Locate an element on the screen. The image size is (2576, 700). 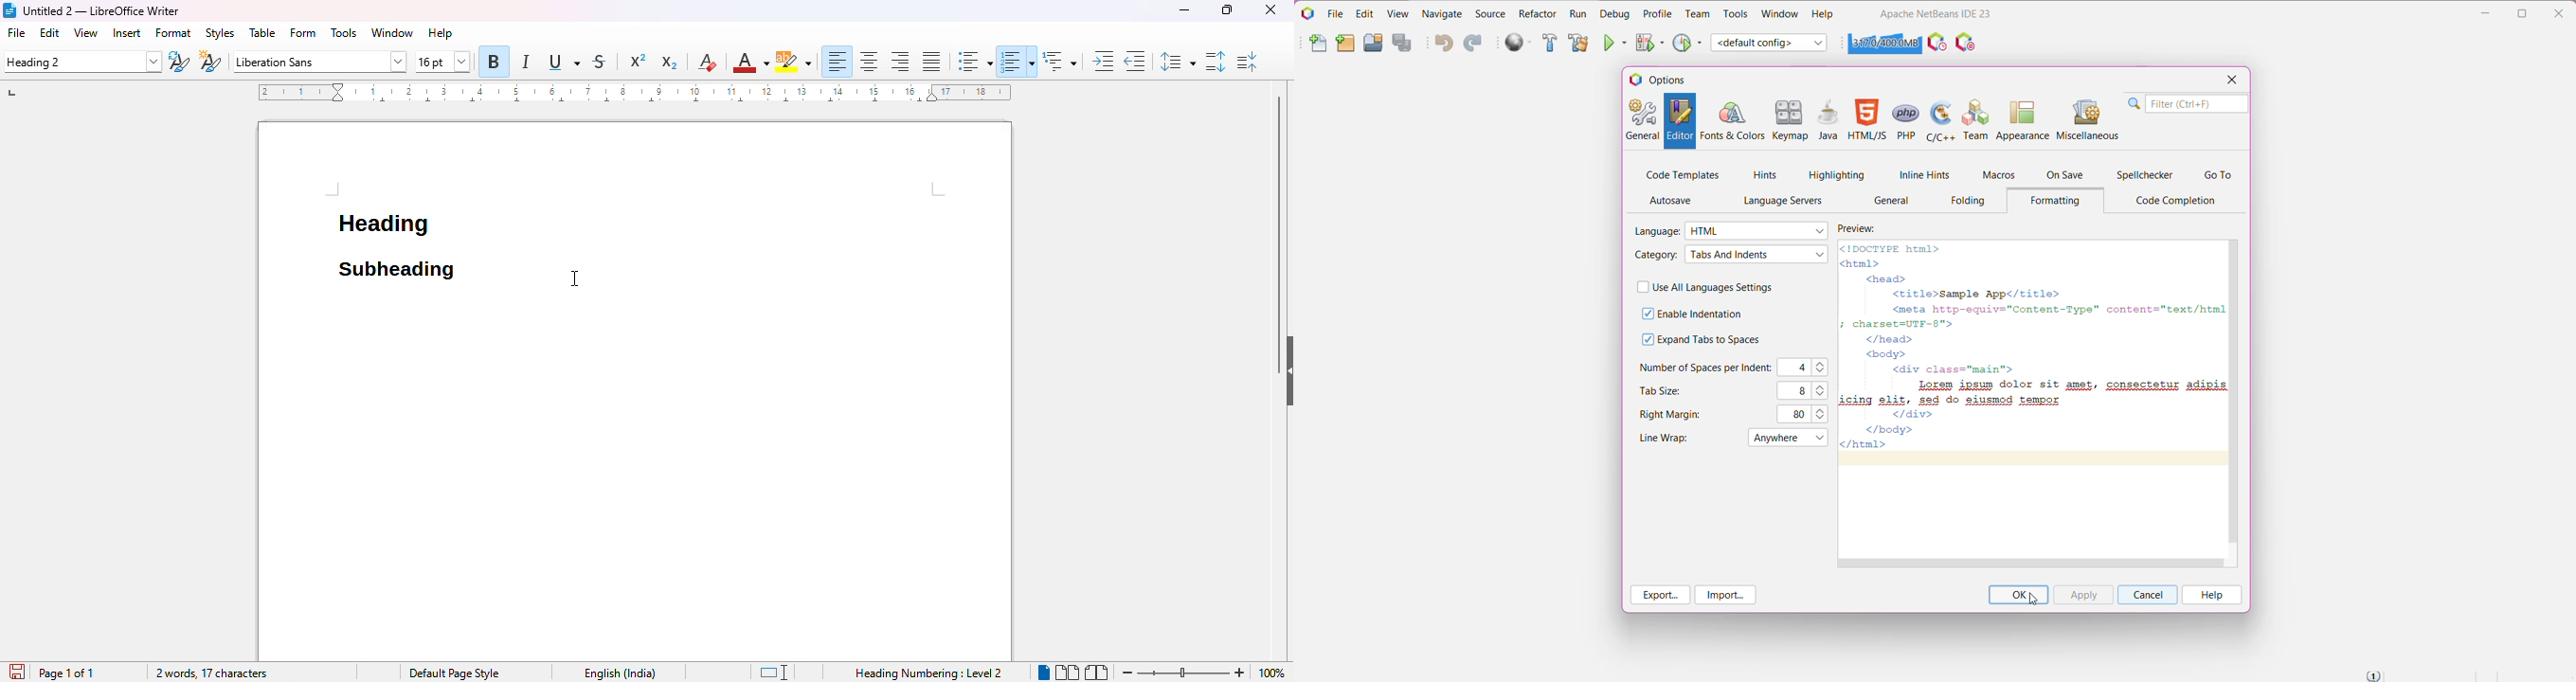
toggle ordered list is located at coordinates (1018, 62).